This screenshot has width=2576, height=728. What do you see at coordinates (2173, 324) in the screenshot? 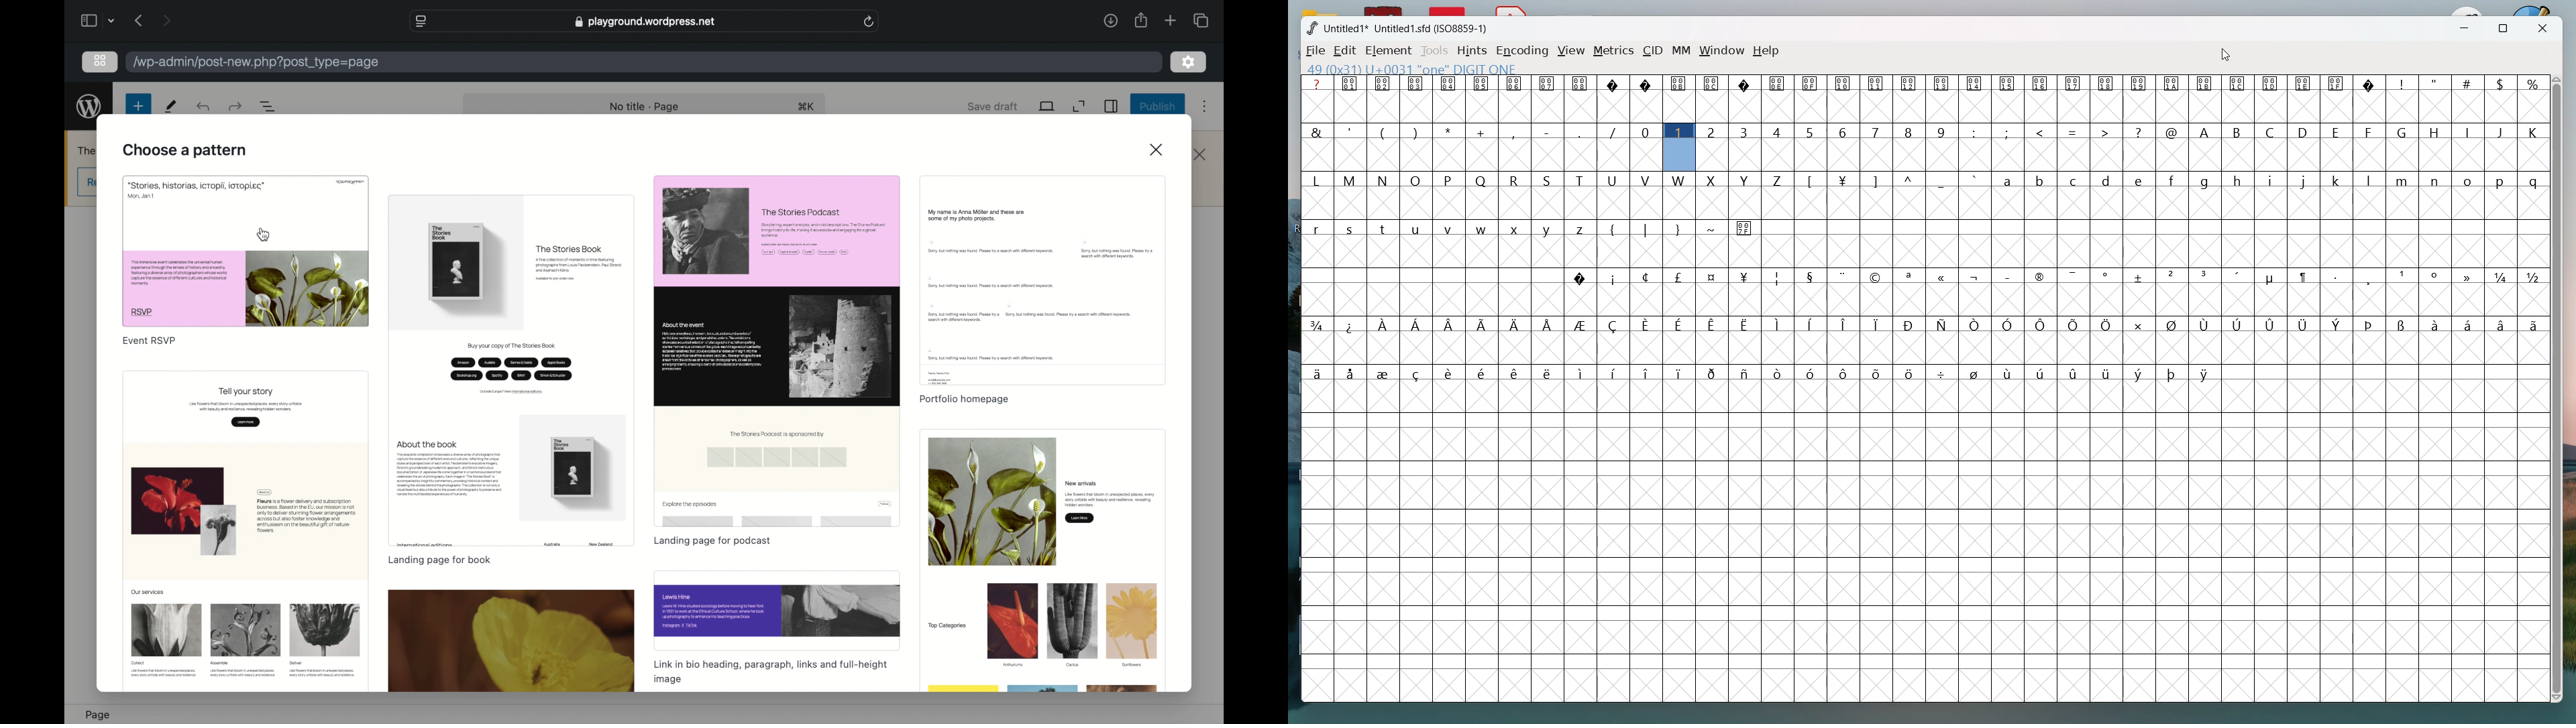
I see `symbol` at bounding box center [2173, 324].